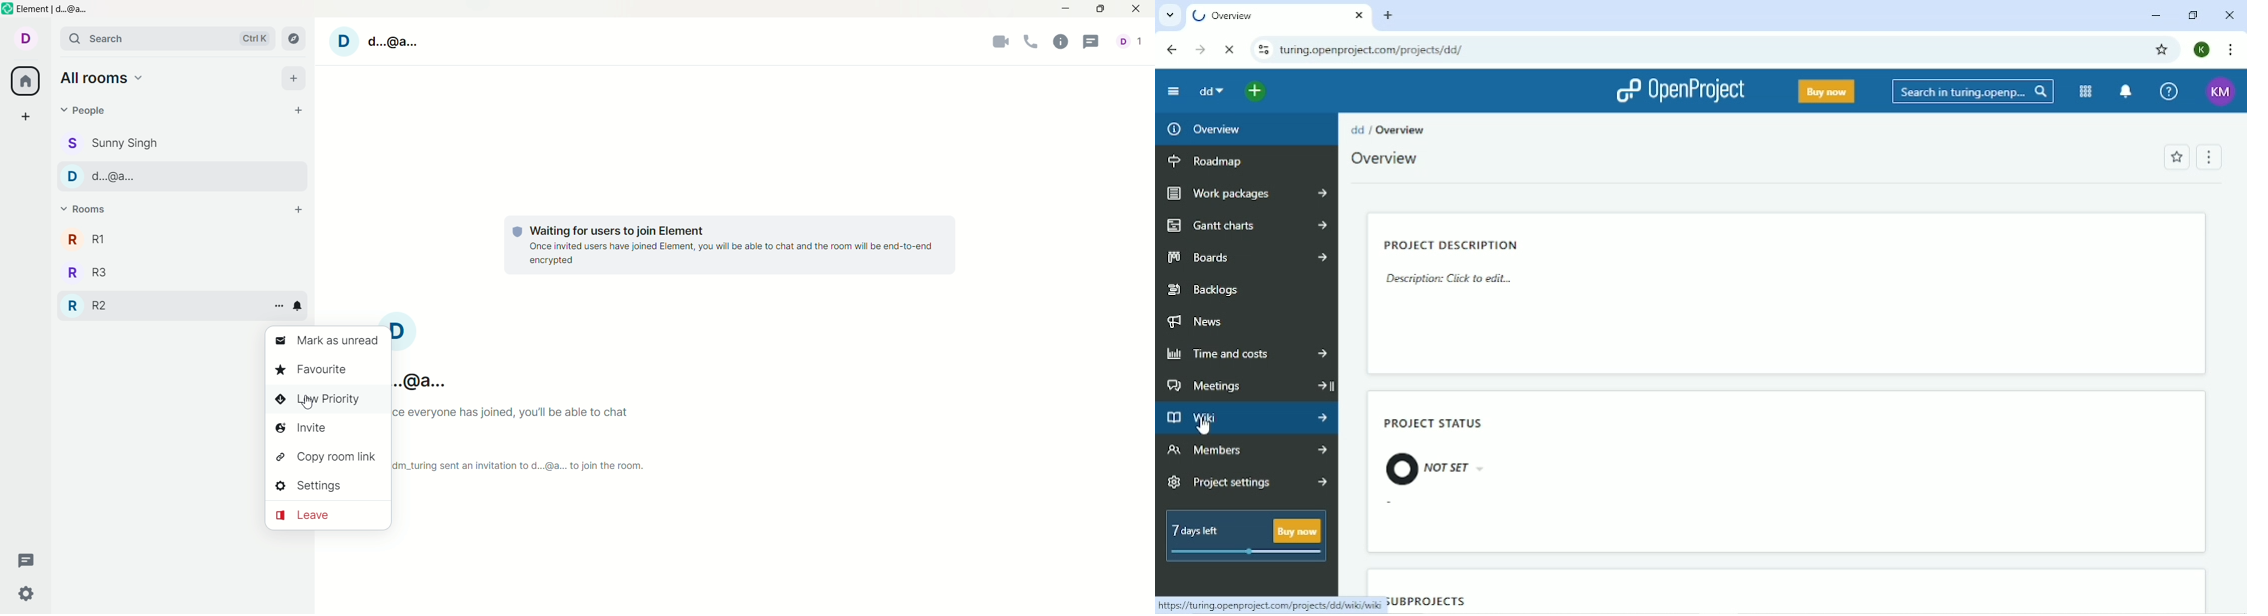  Describe the element at coordinates (1245, 537) in the screenshot. I see `7 days left` at that location.